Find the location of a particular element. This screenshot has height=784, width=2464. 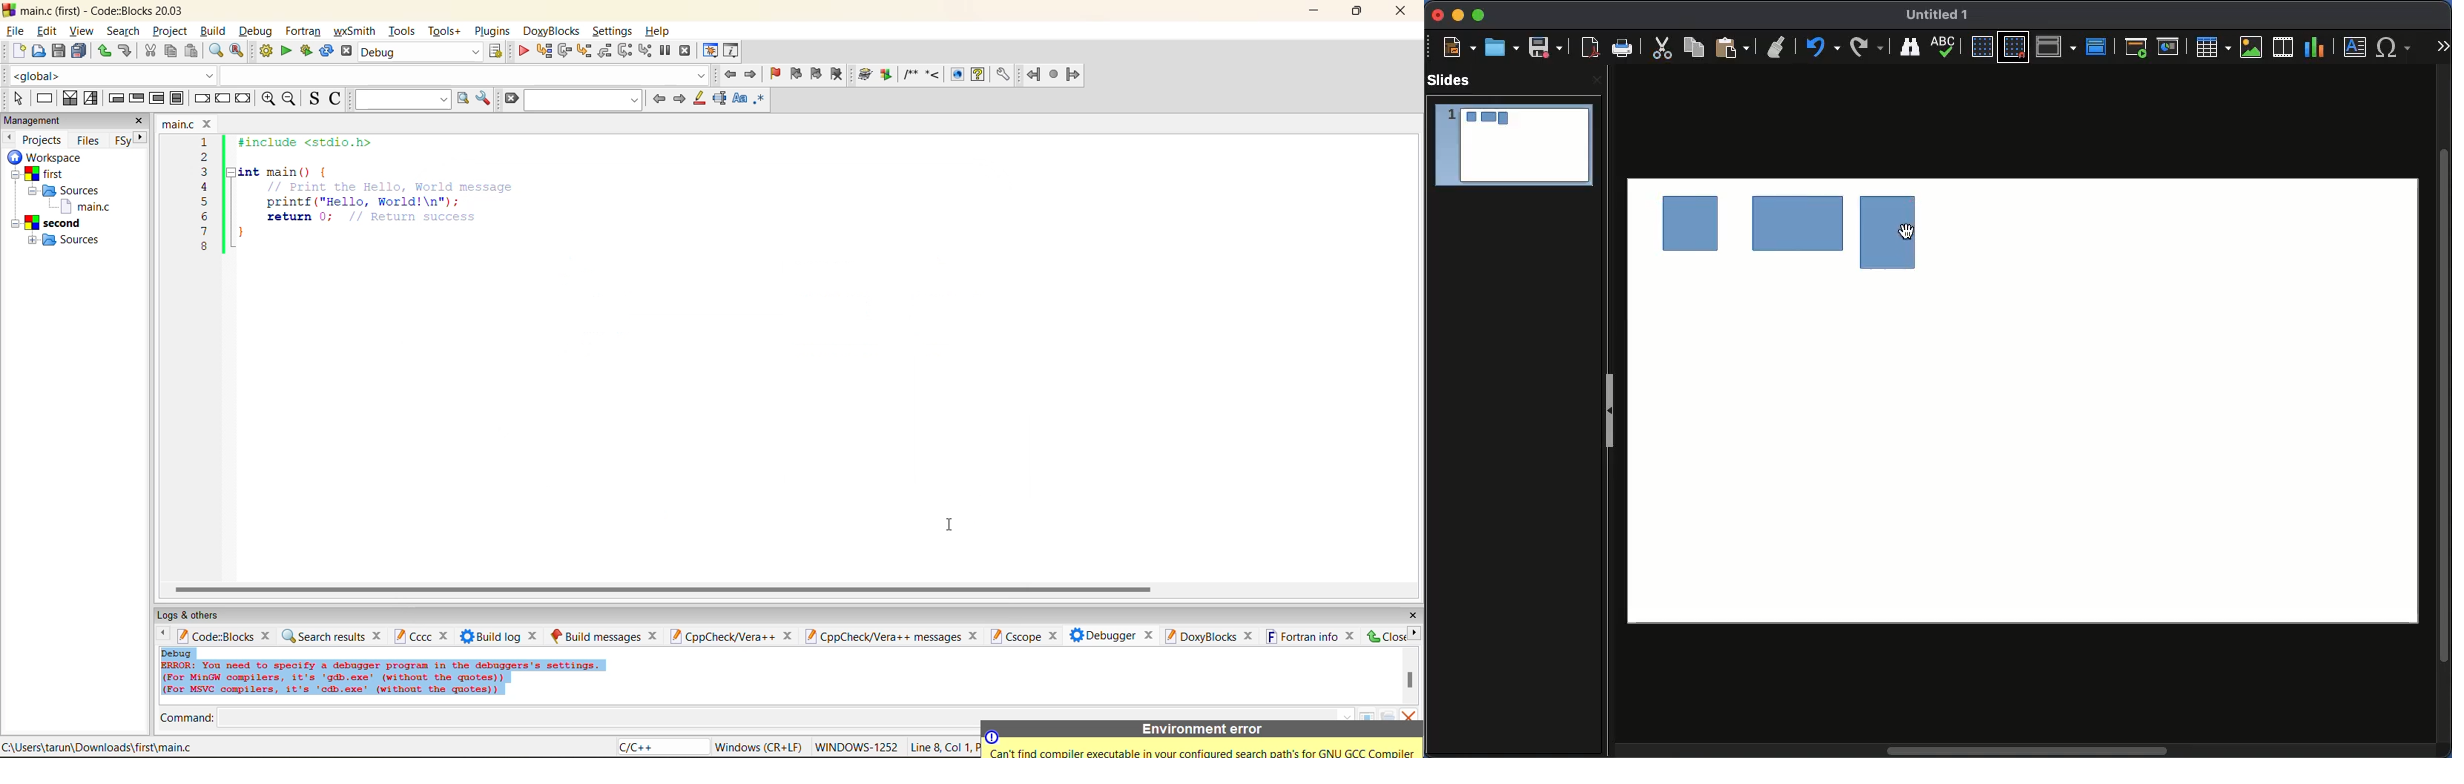

cursor is located at coordinates (1909, 233).